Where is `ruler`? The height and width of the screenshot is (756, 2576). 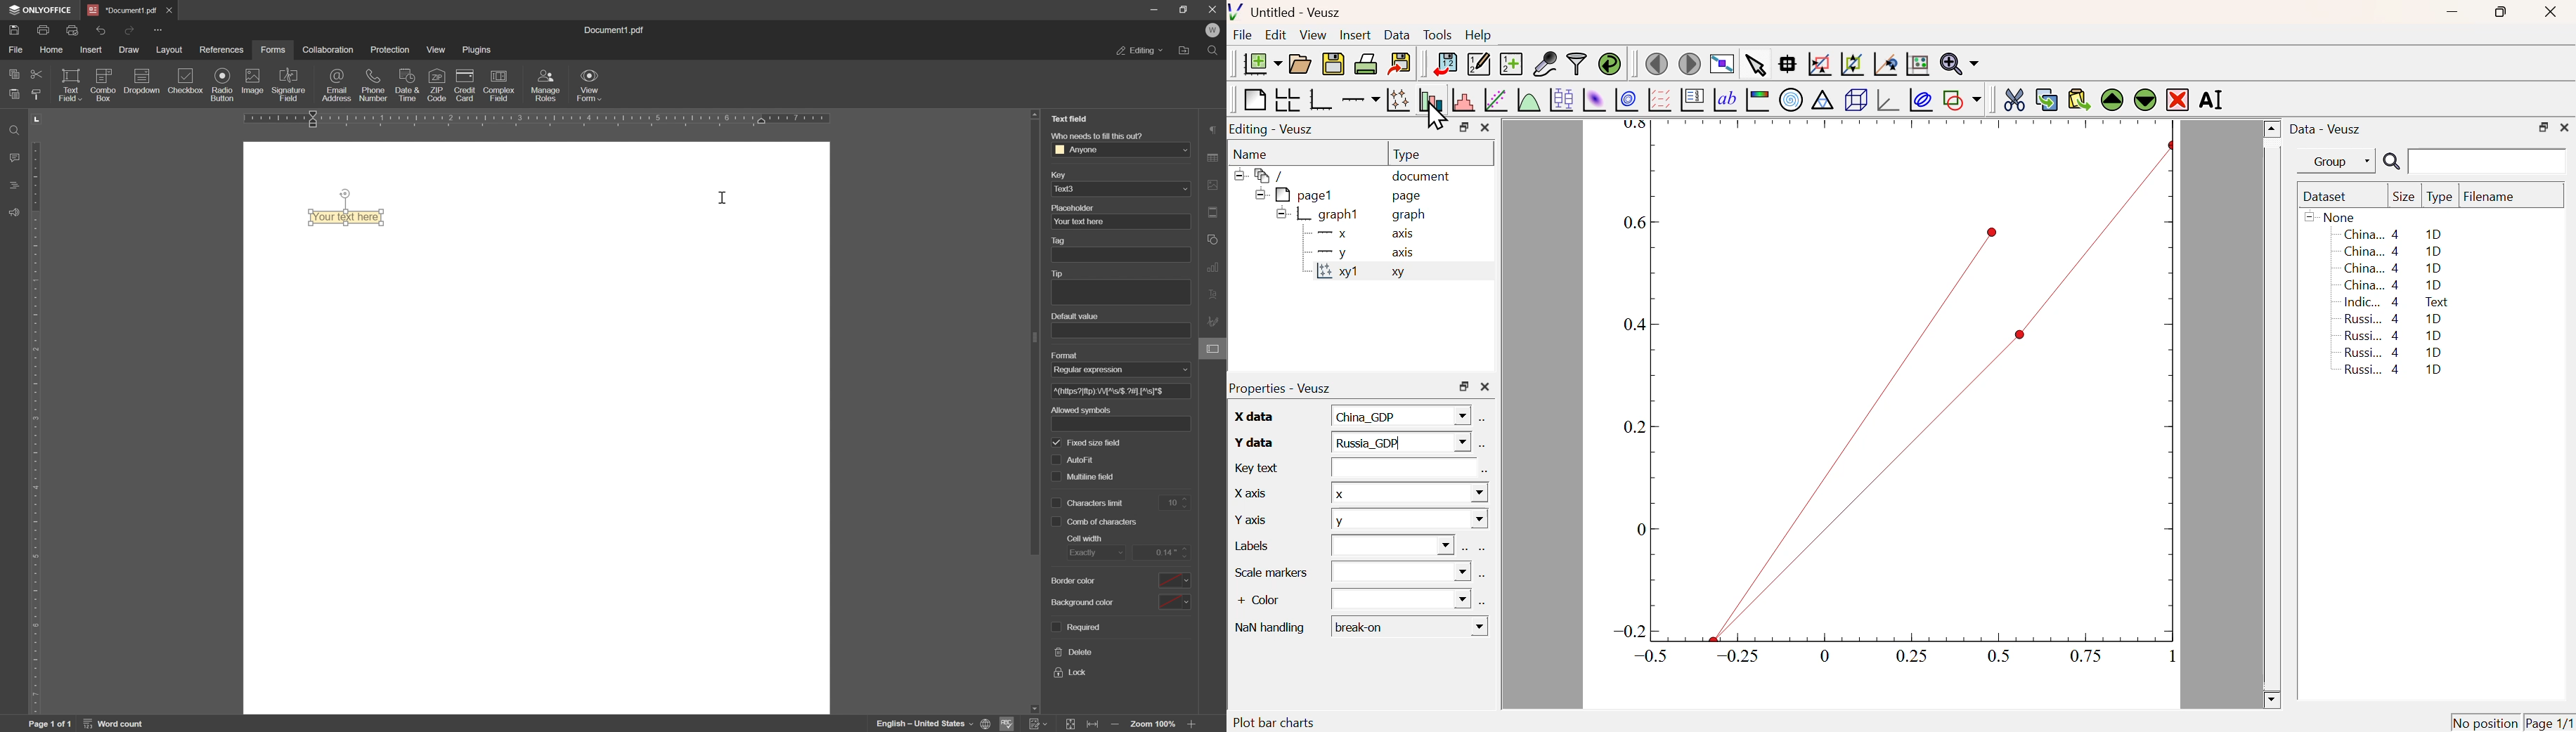 ruler is located at coordinates (39, 412).